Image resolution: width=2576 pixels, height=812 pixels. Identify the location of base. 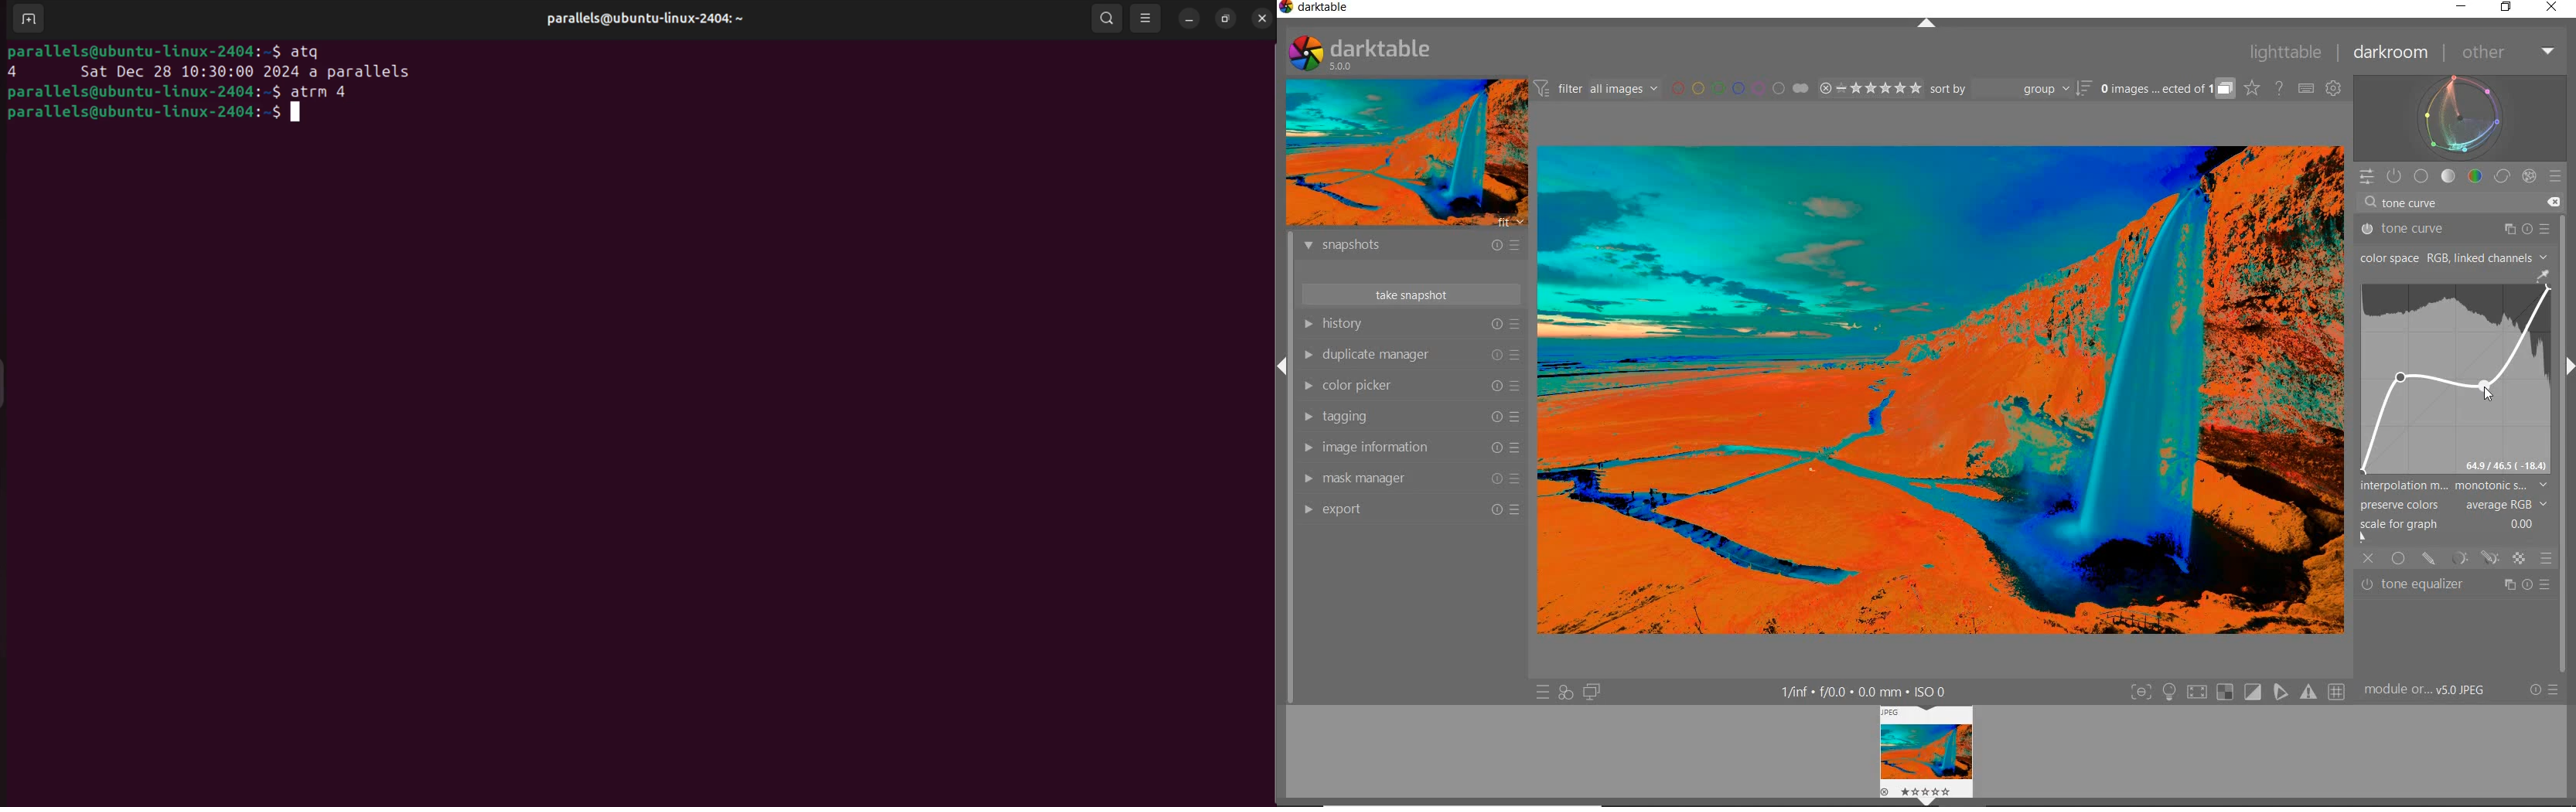
(2422, 175).